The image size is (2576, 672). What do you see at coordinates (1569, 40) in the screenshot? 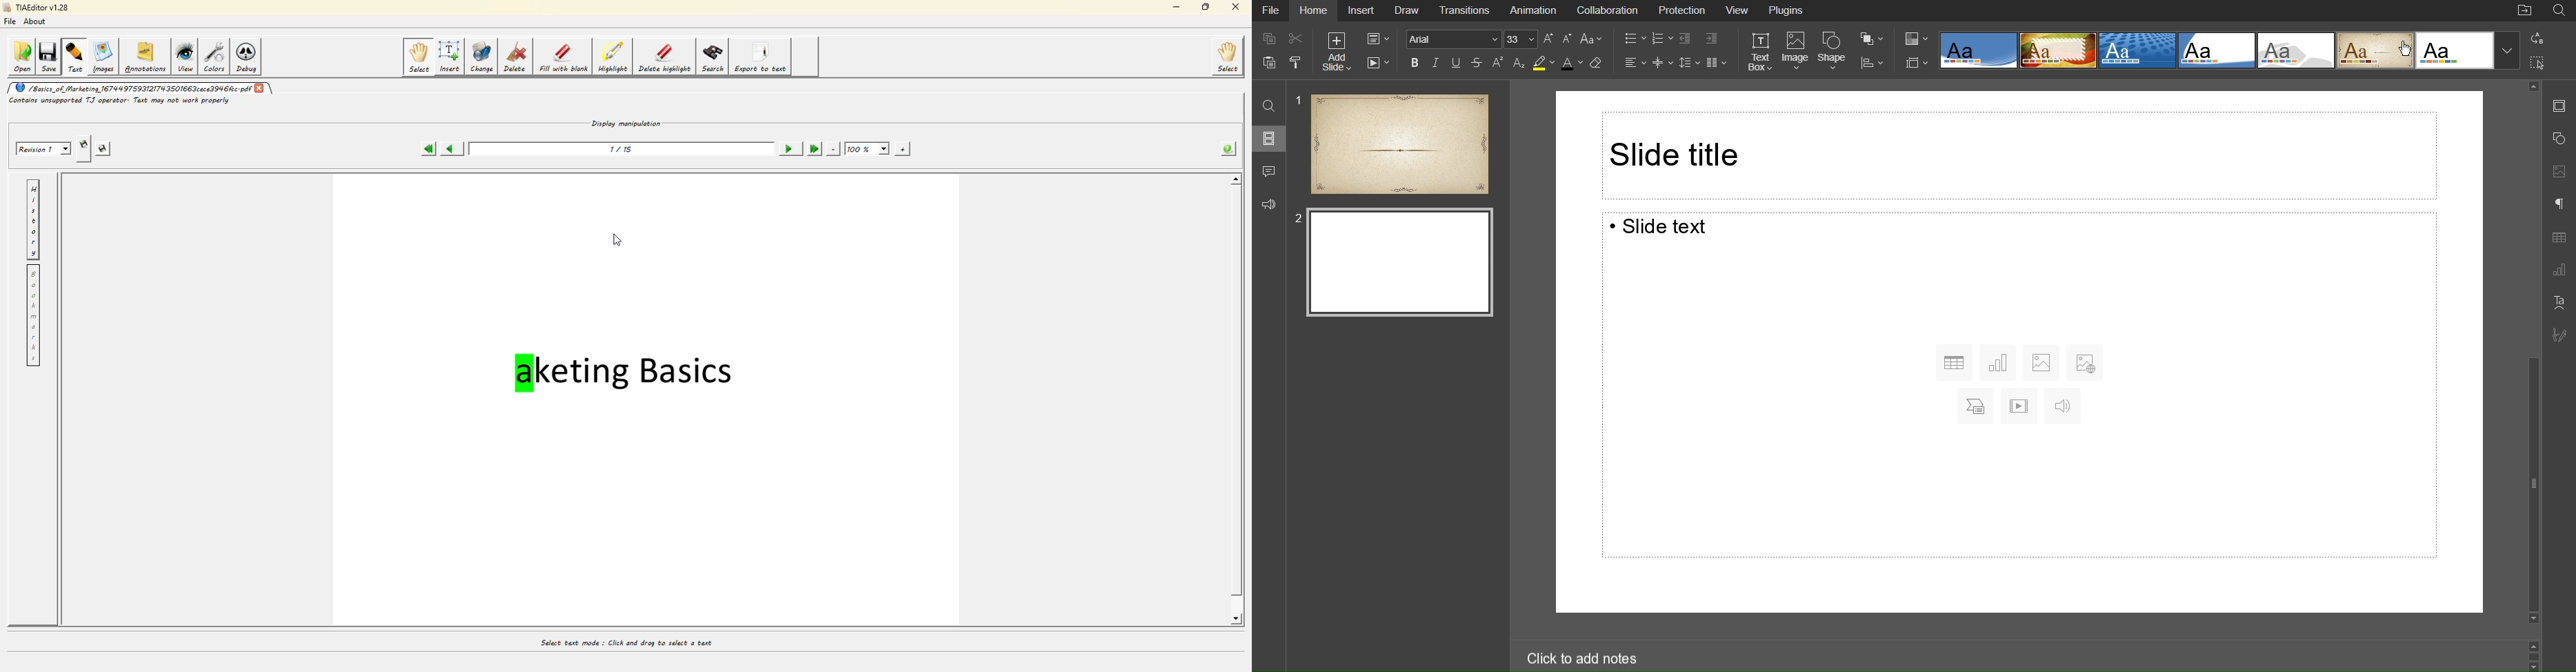
I see `Decrease Font Size` at bounding box center [1569, 40].